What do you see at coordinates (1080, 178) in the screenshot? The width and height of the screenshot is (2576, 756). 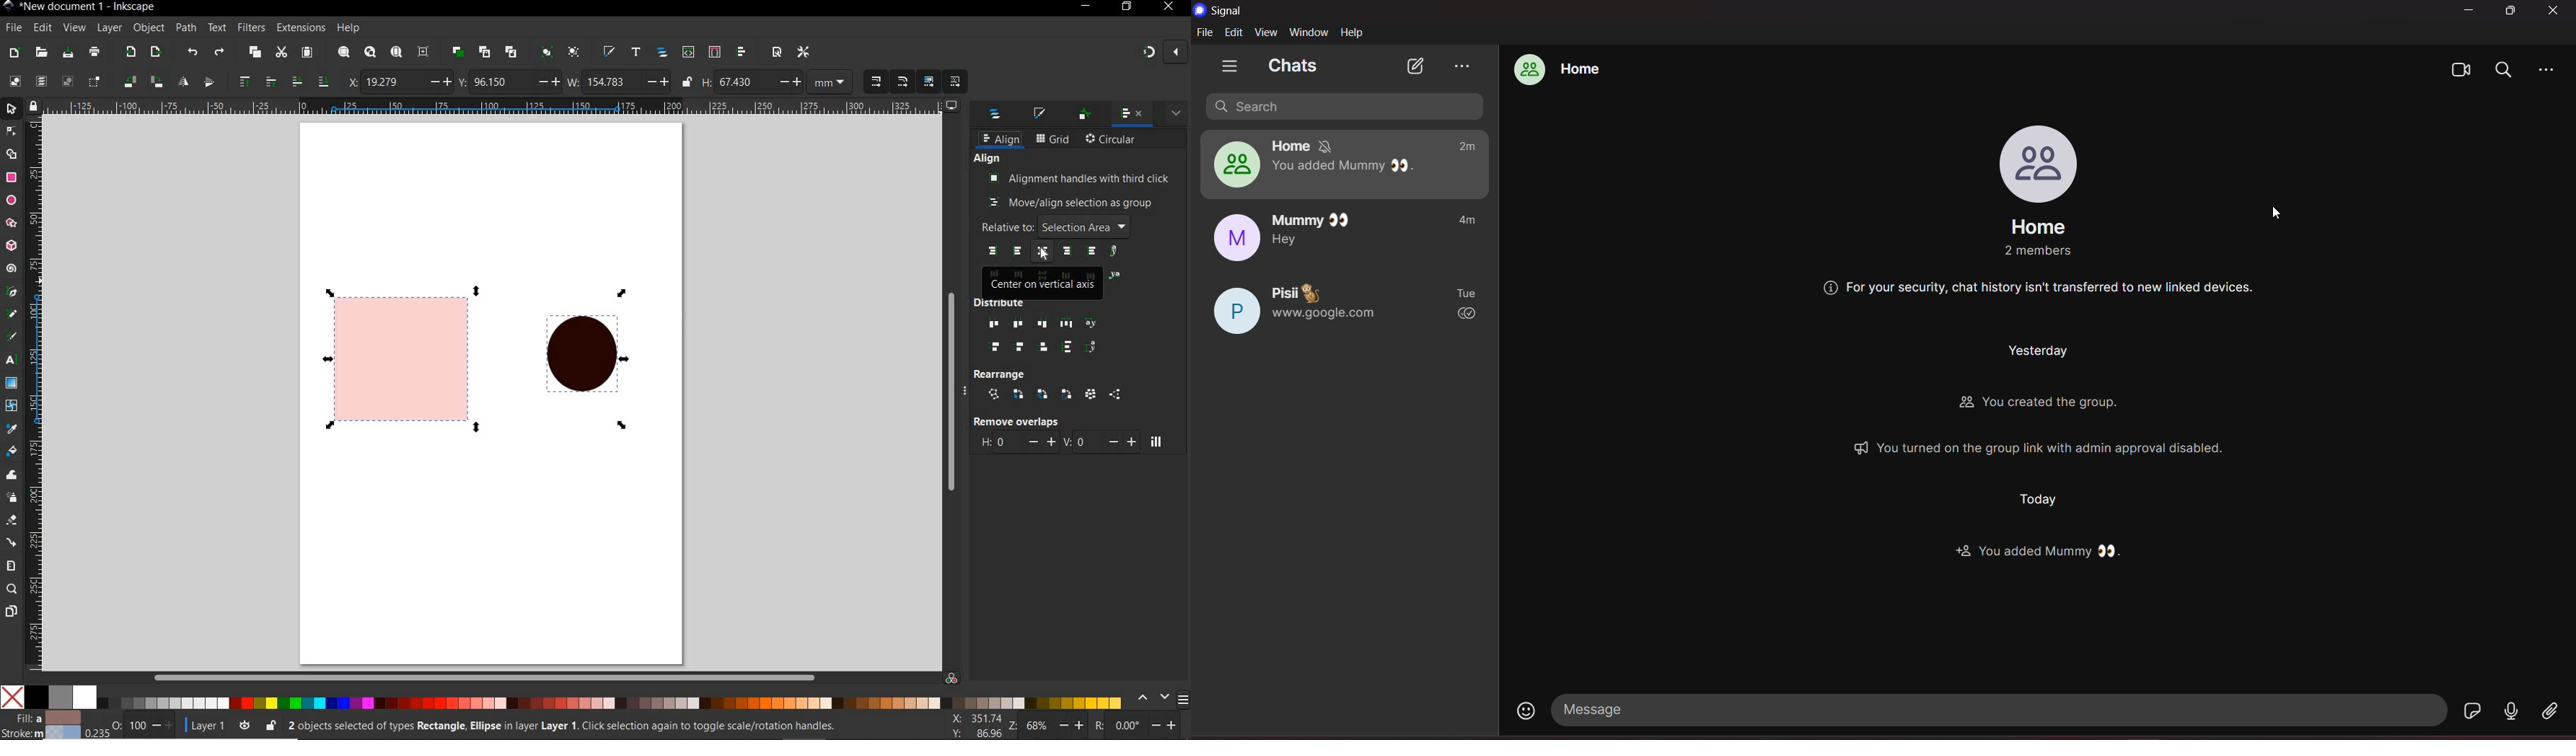 I see `alignment handles with third click` at bounding box center [1080, 178].